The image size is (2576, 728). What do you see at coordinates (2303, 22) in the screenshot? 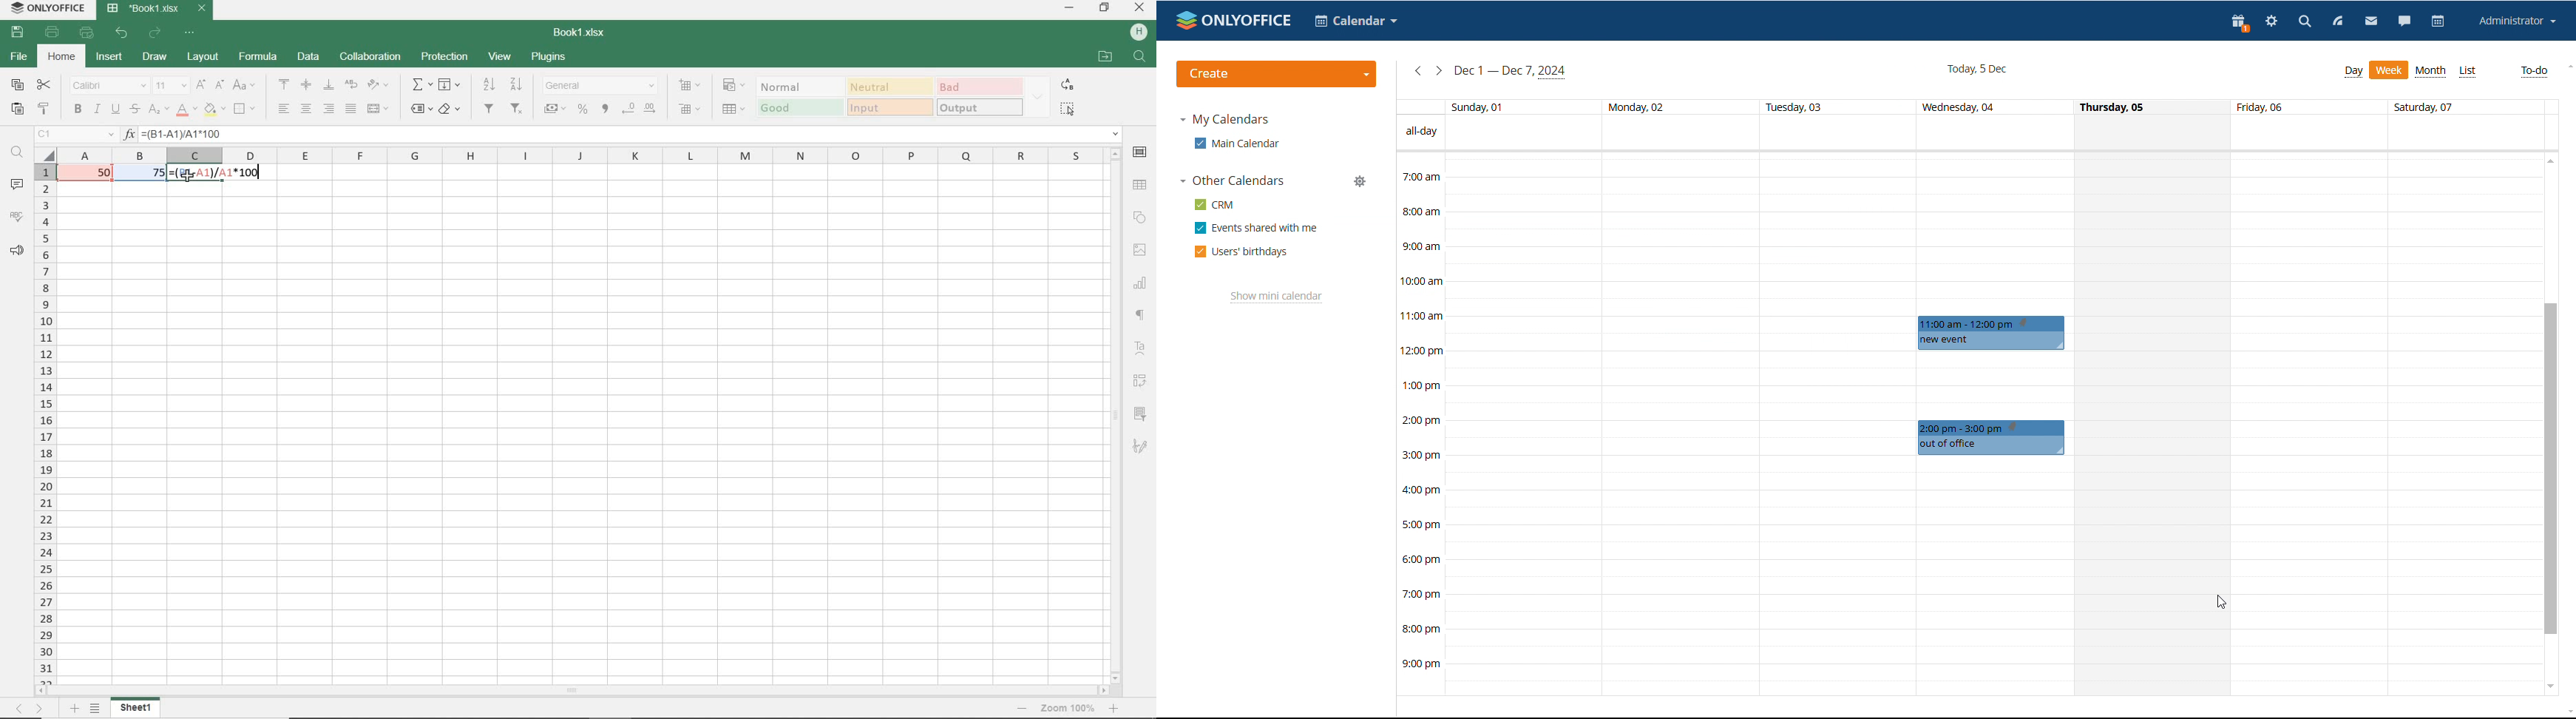
I see `search` at bounding box center [2303, 22].